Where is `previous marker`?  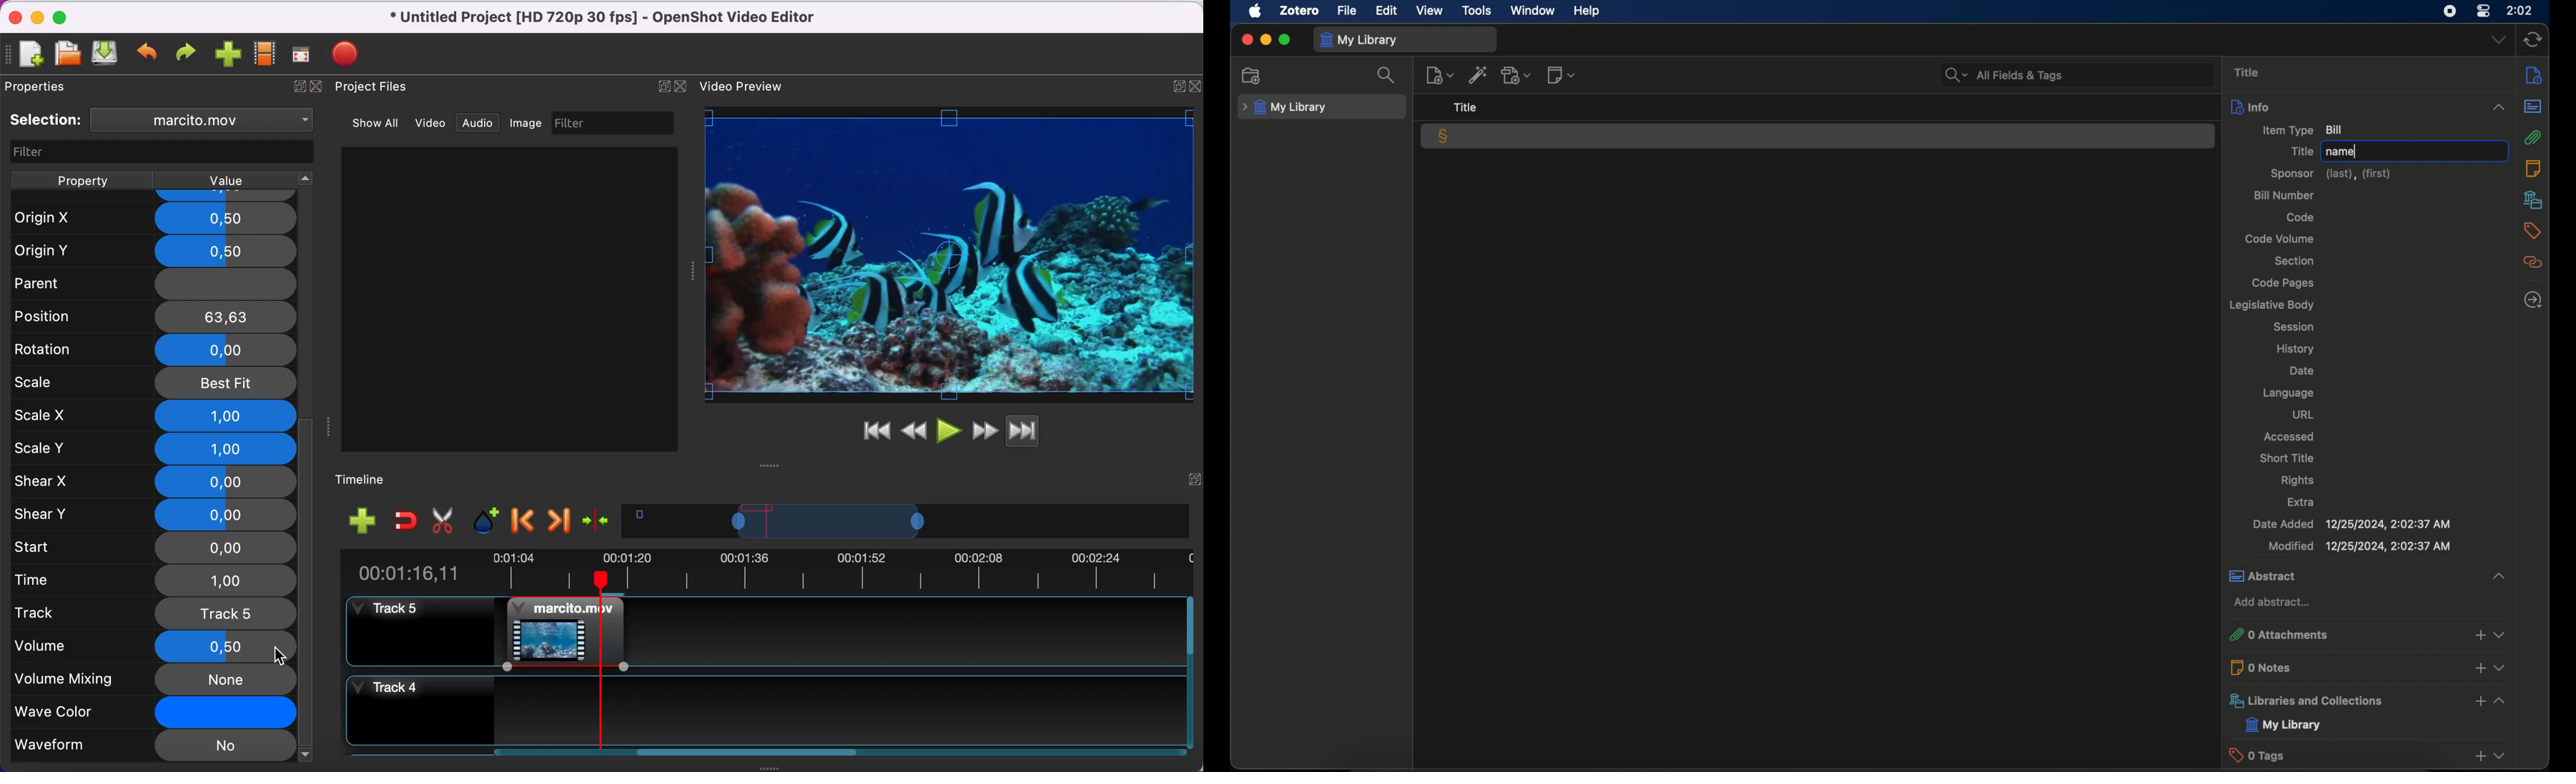 previous marker is located at coordinates (524, 522).